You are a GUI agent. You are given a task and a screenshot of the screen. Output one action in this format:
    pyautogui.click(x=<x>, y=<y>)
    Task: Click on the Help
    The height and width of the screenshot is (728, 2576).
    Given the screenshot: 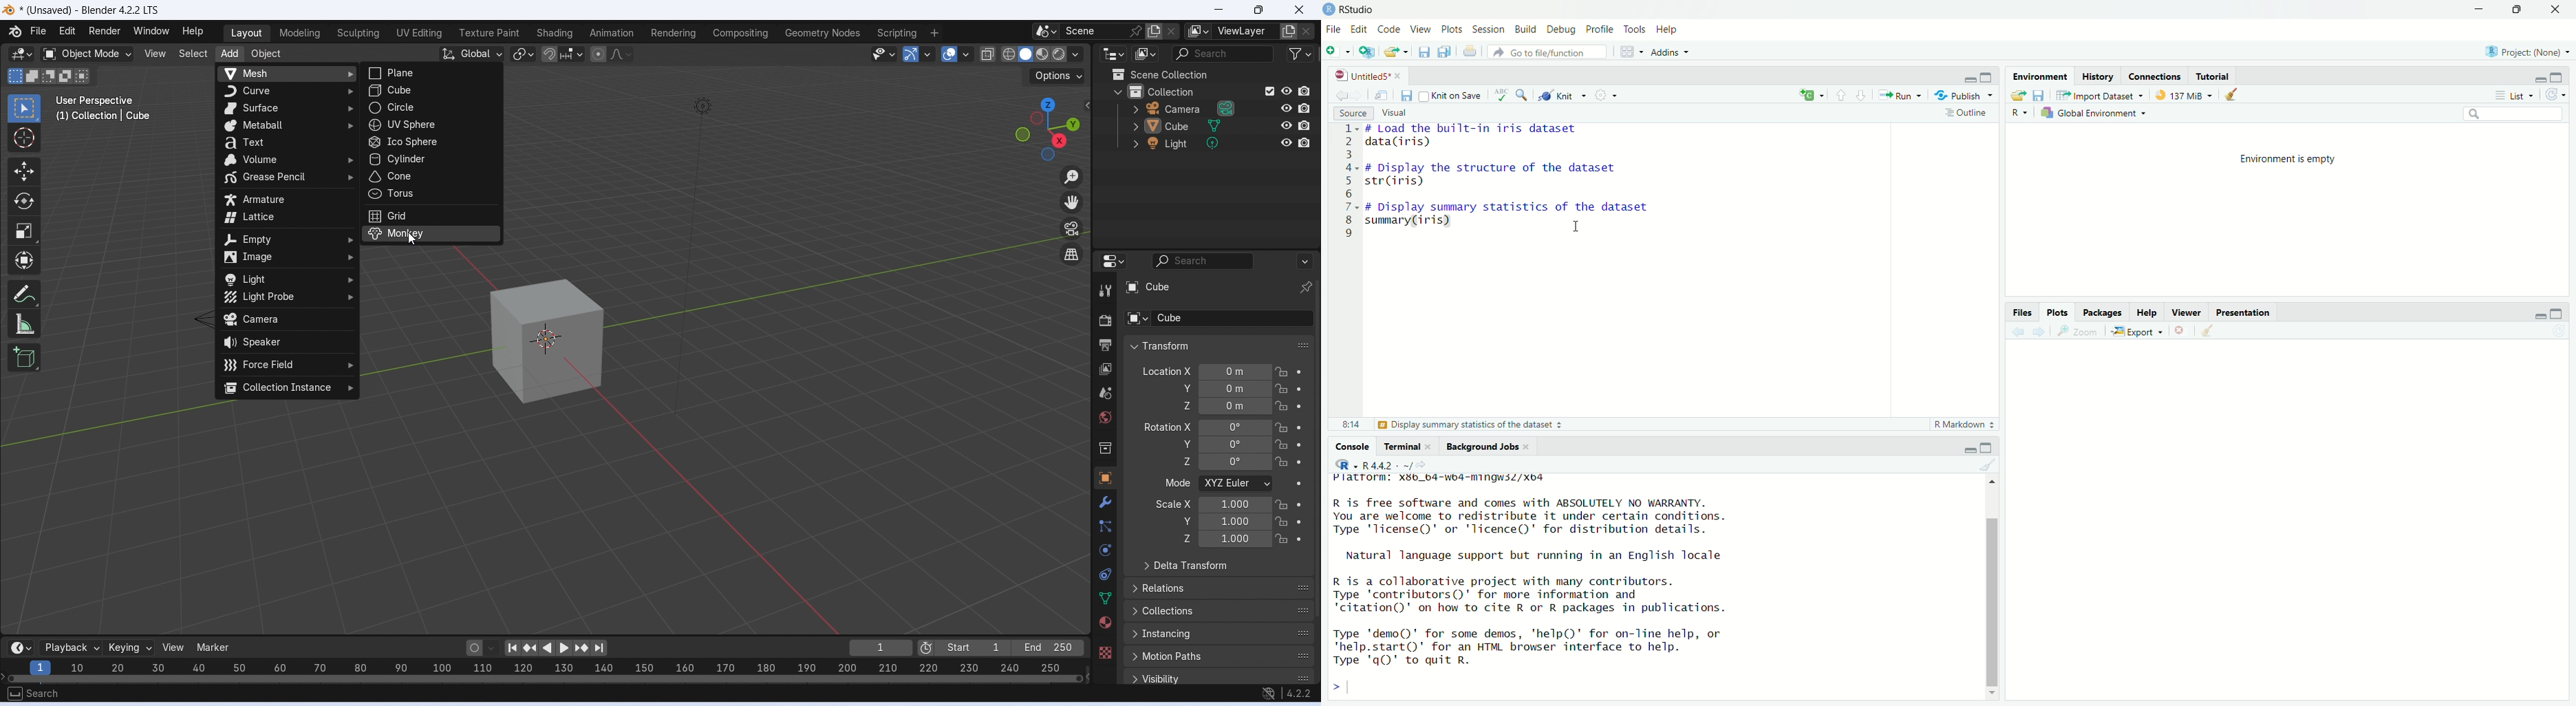 What is the action you would take?
    pyautogui.click(x=1667, y=29)
    